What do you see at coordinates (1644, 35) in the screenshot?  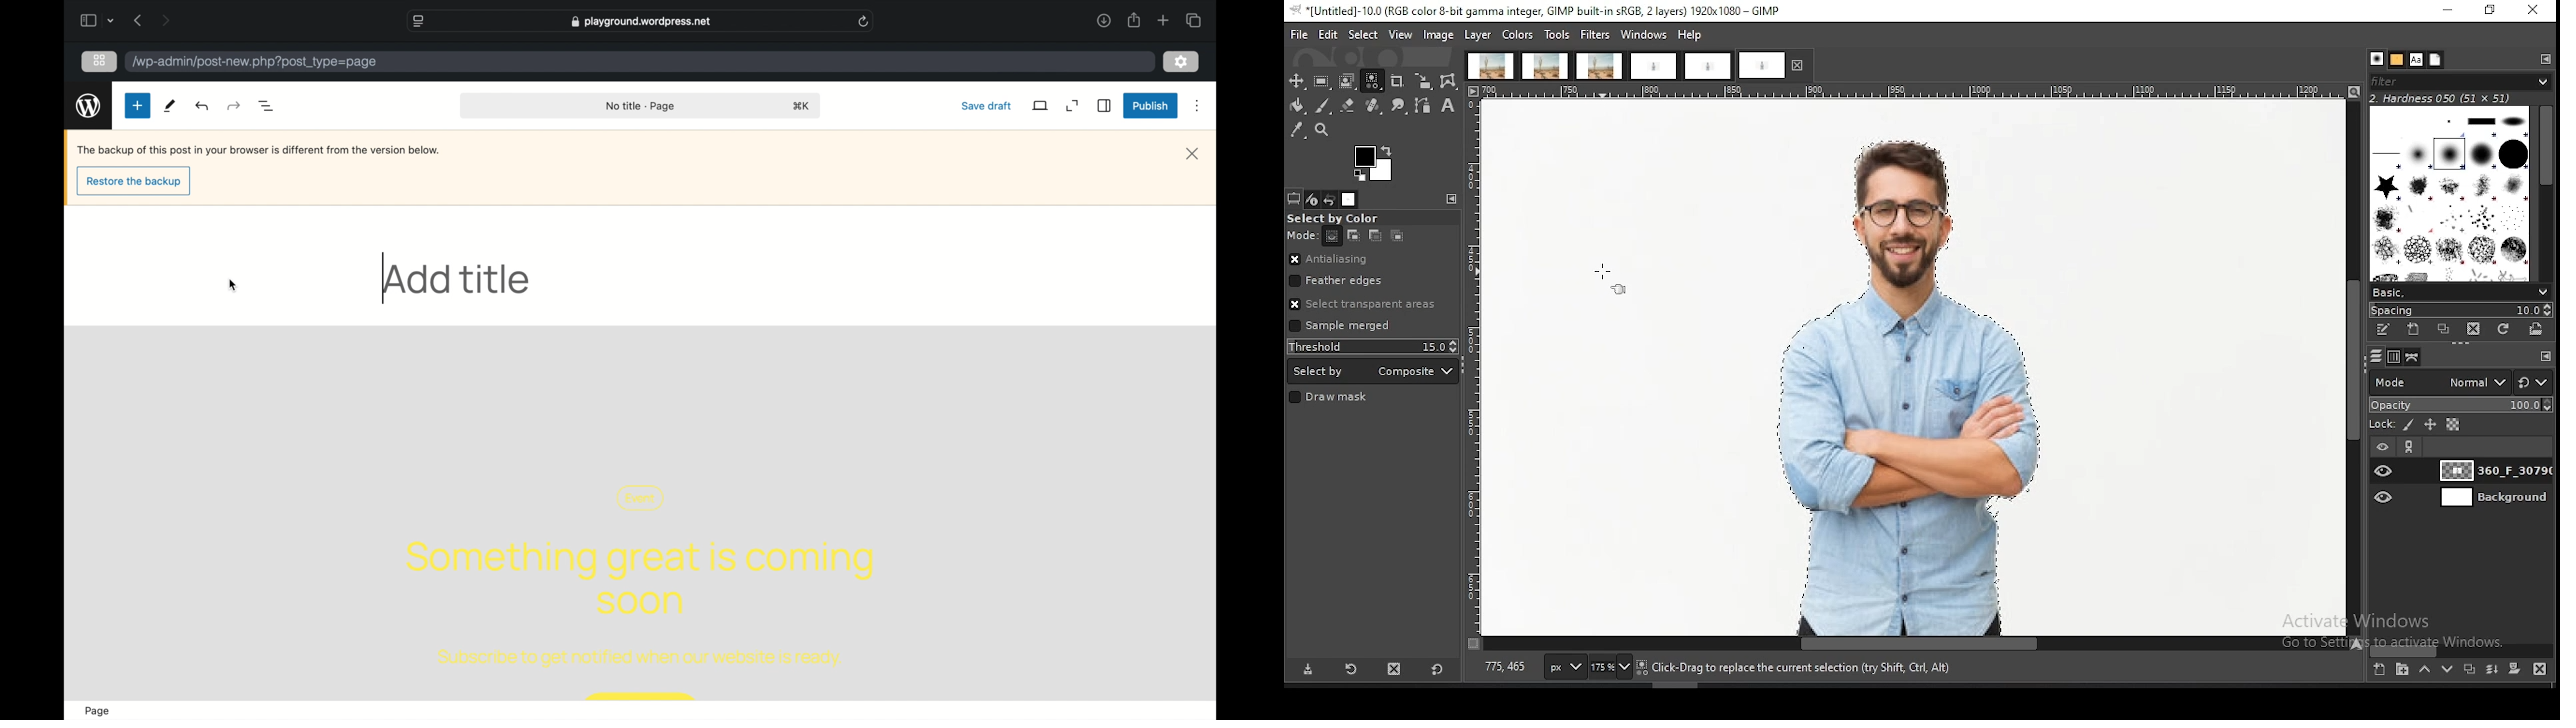 I see `windows` at bounding box center [1644, 35].